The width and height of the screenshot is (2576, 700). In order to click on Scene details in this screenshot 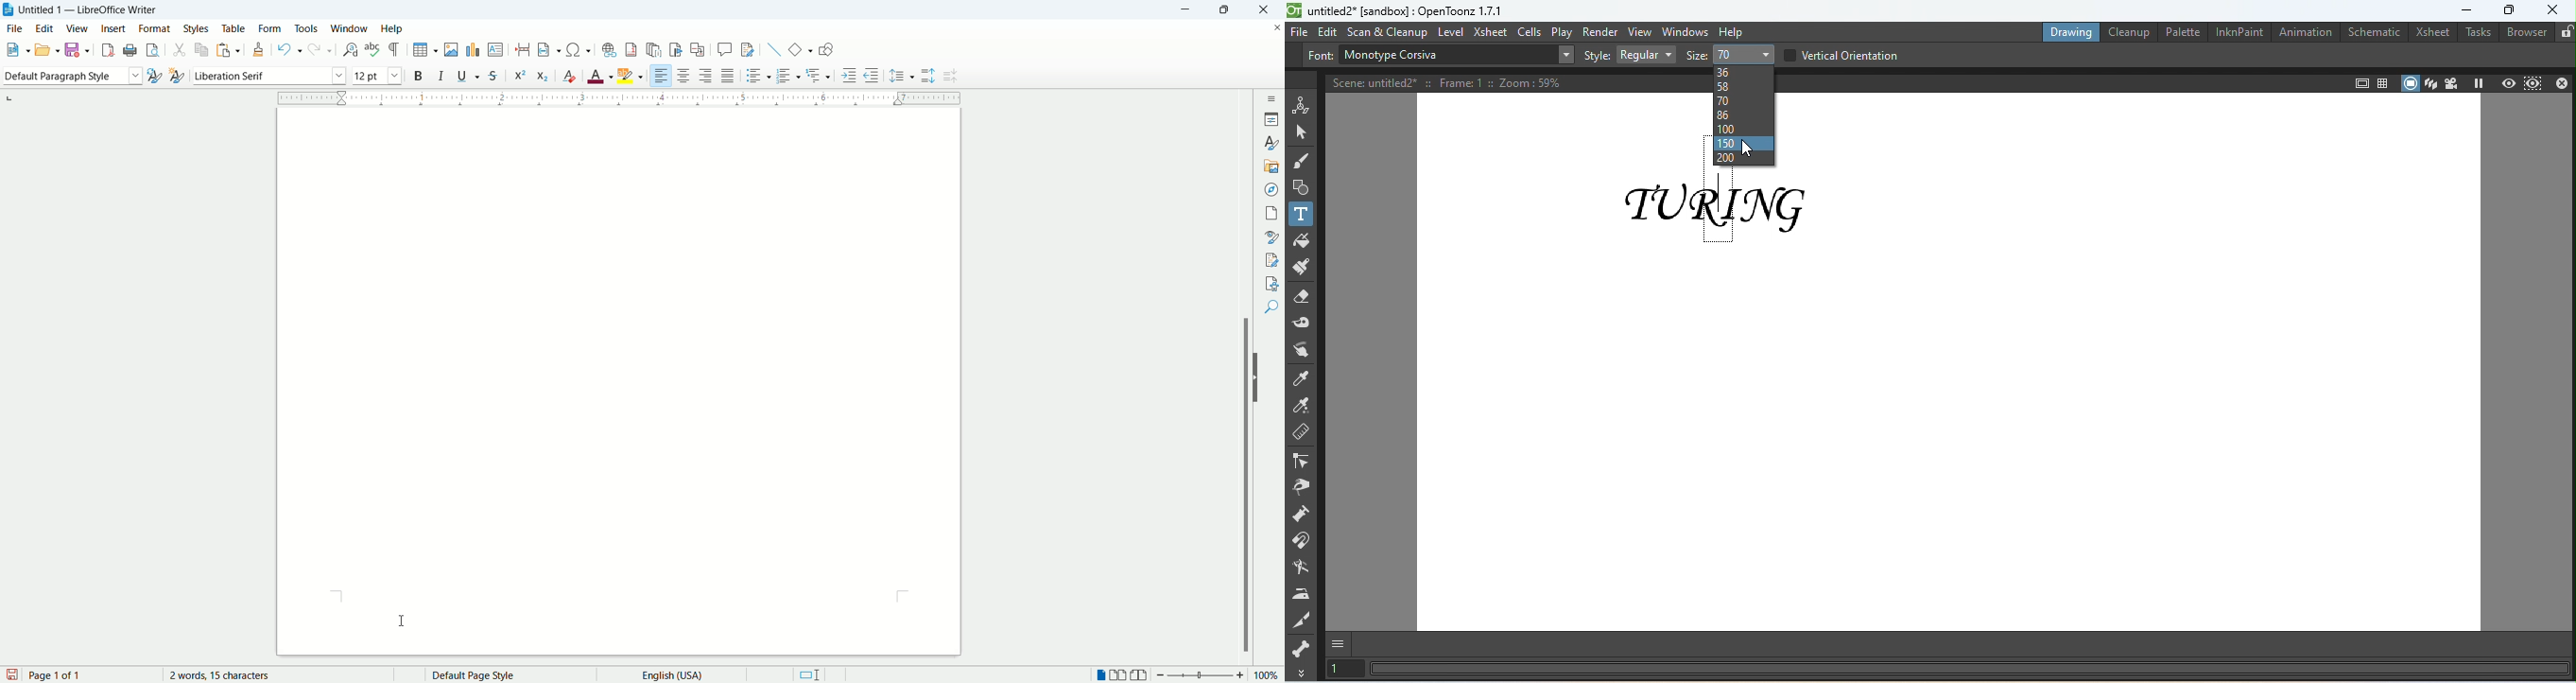, I will do `click(1455, 80)`.